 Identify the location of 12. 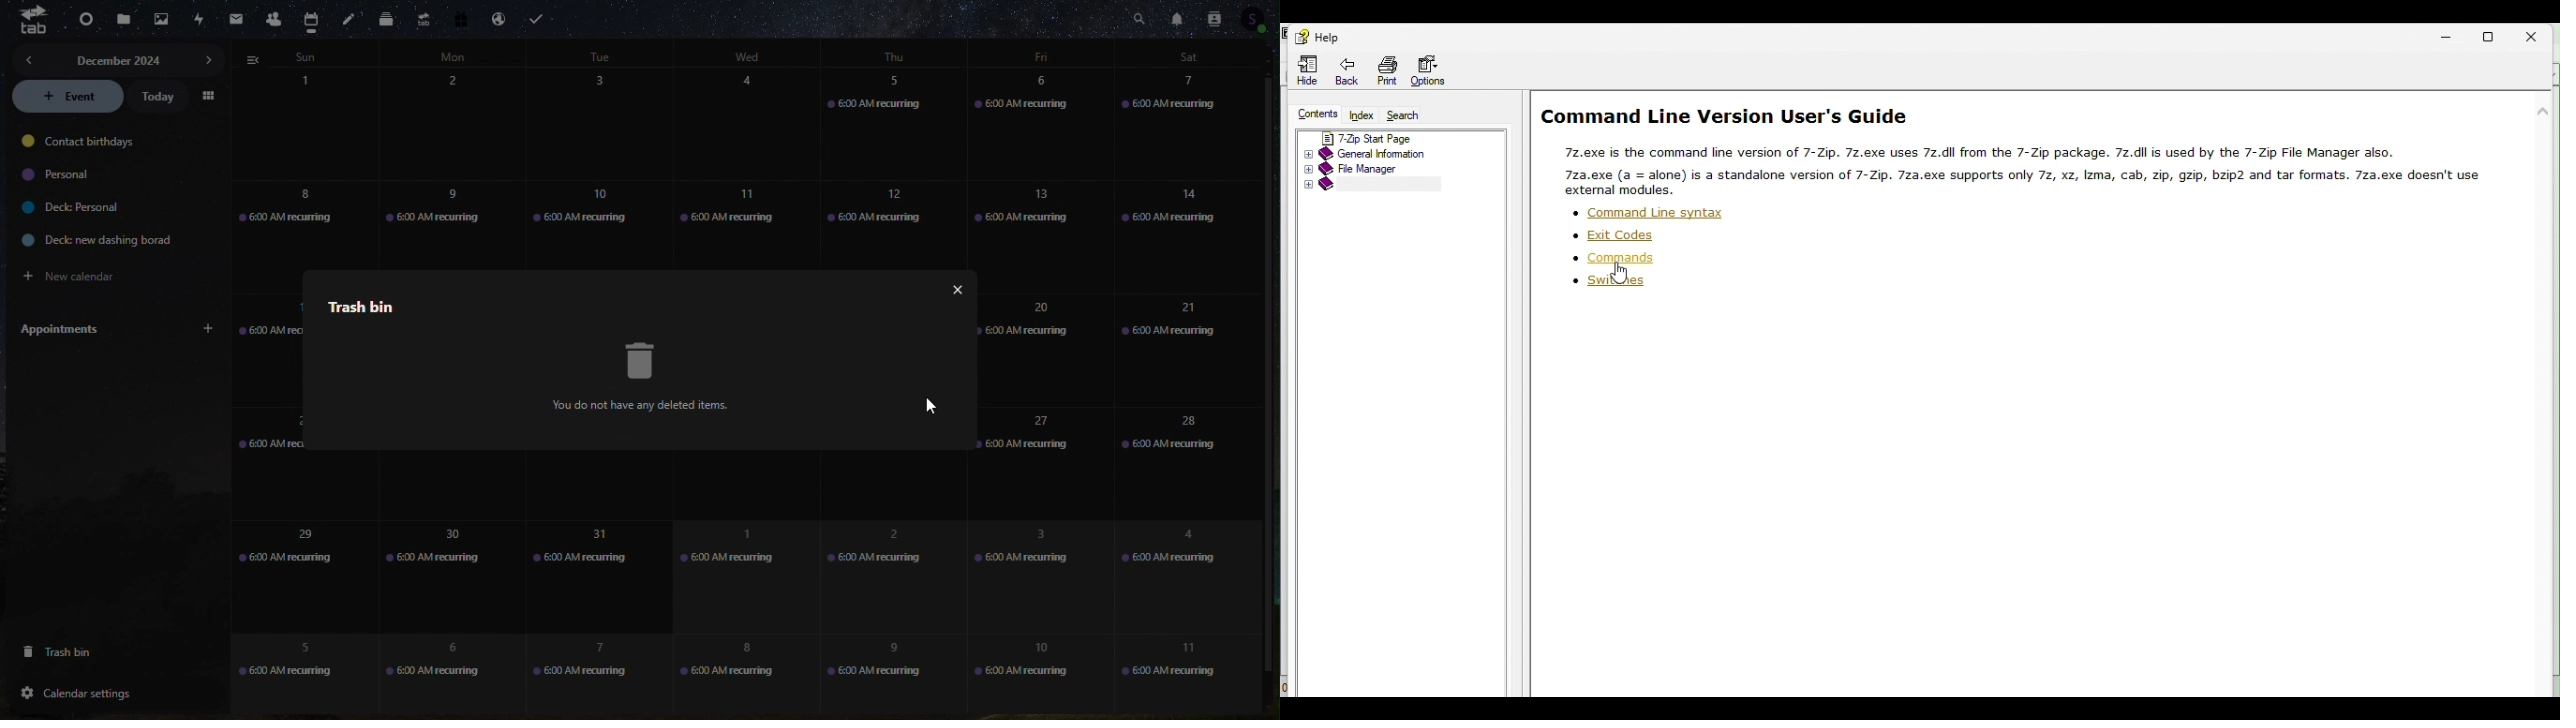
(884, 208).